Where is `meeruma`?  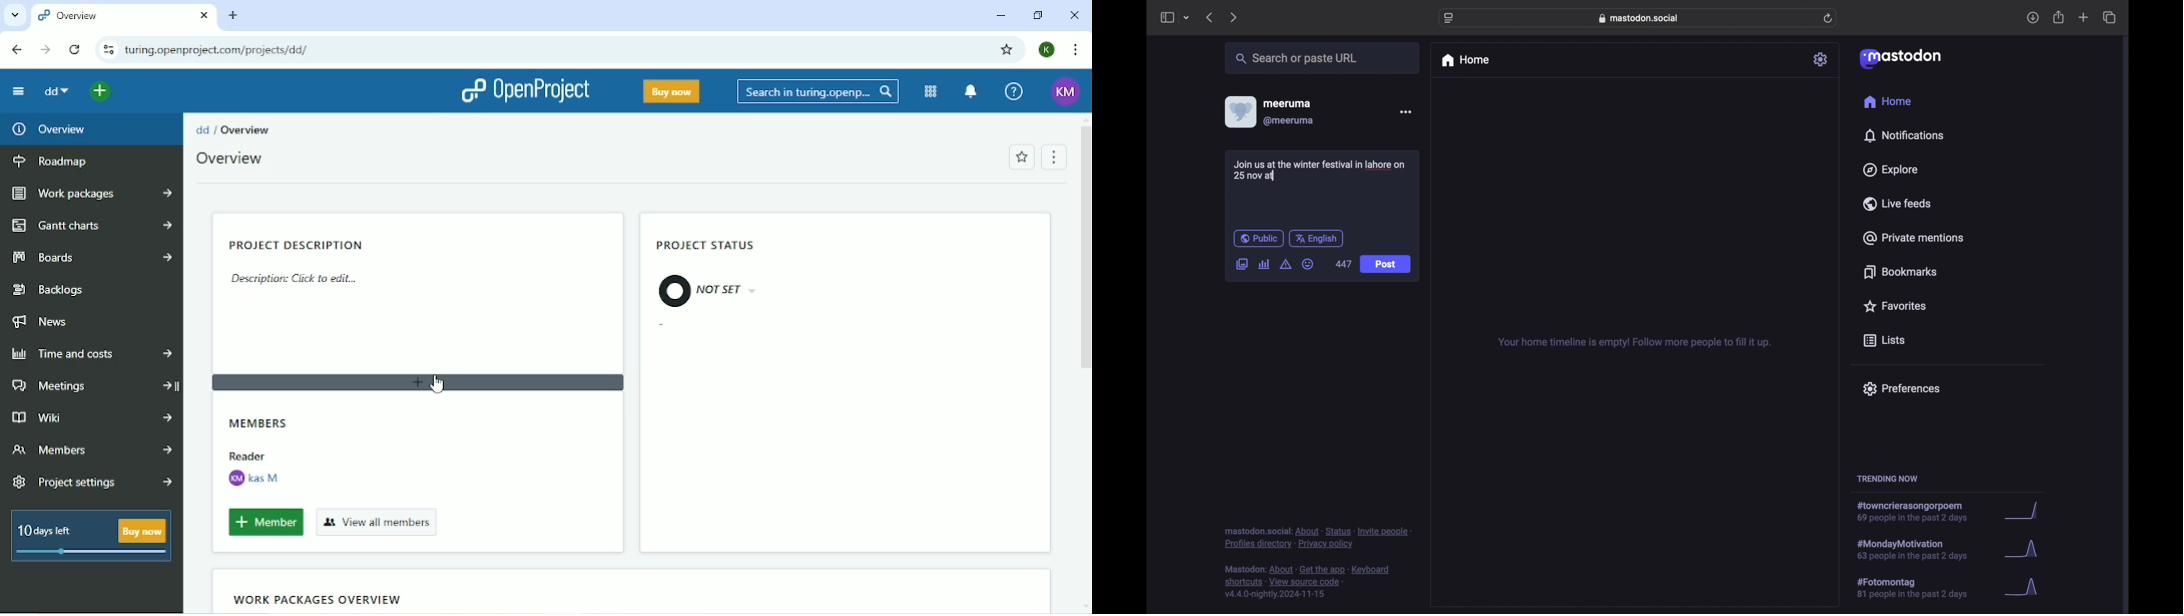 meeruma is located at coordinates (1287, 103).